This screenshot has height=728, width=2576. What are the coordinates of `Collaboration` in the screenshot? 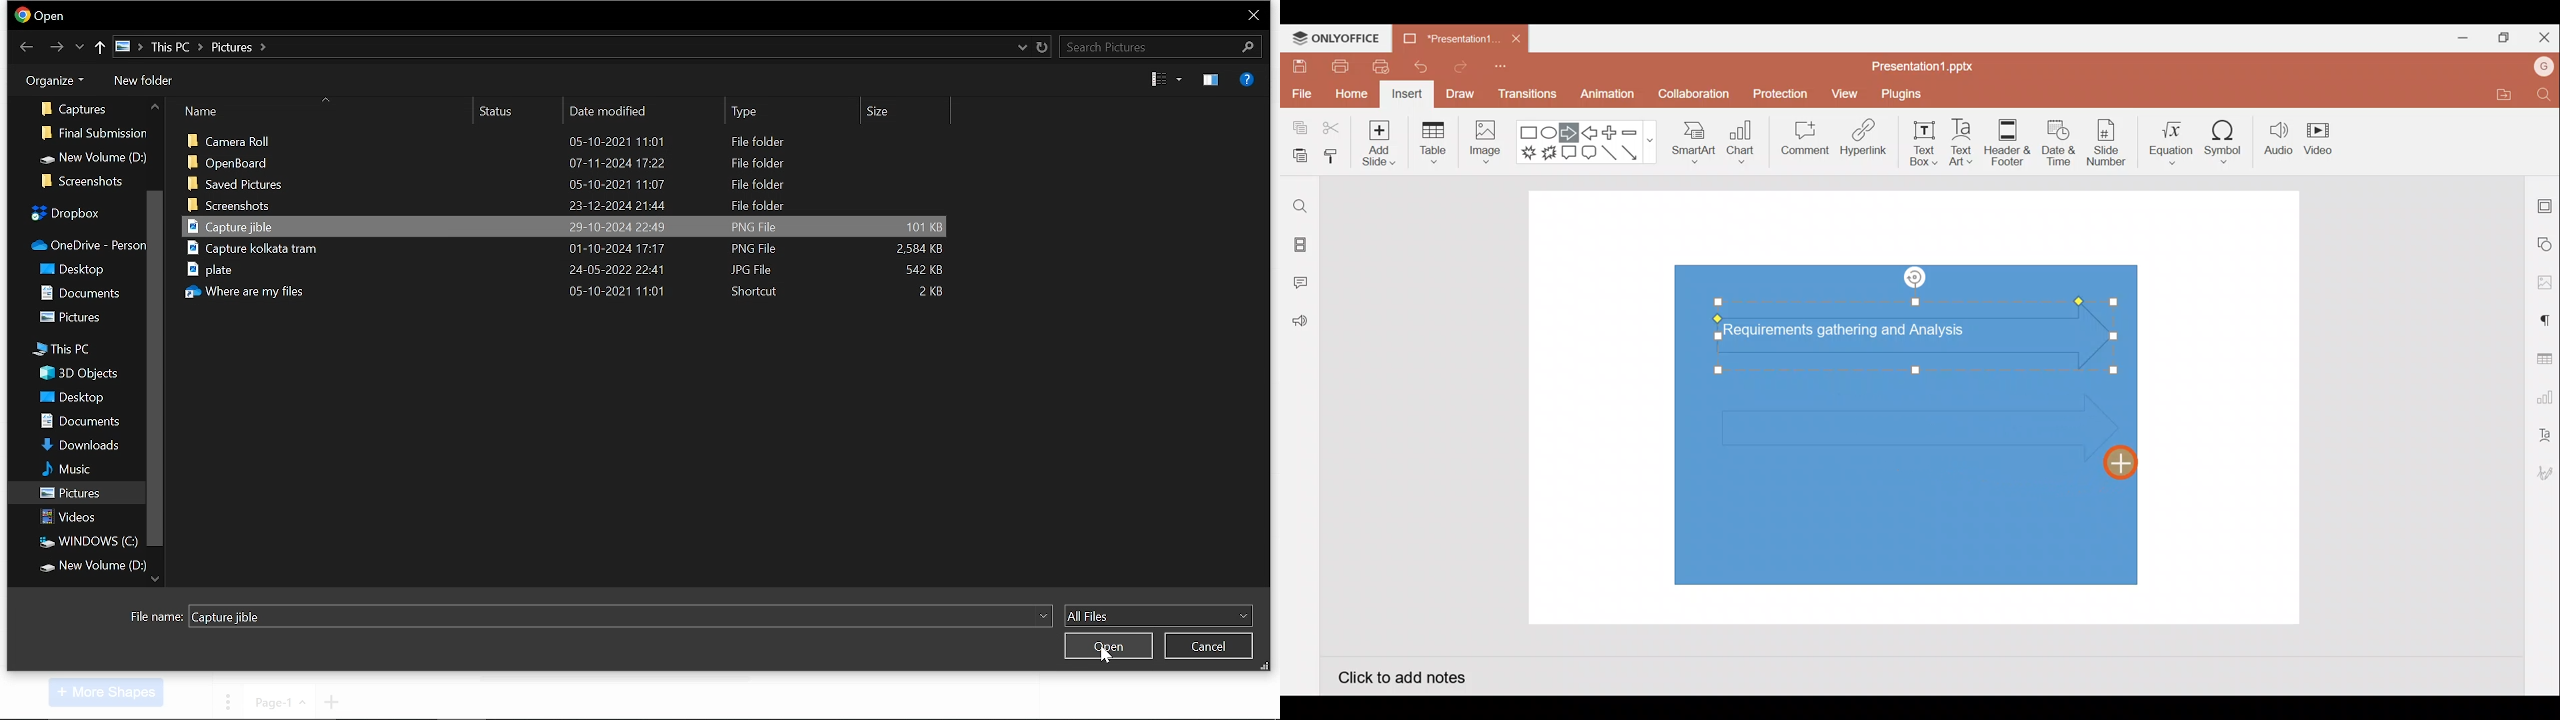 It's located at (1692, 99).